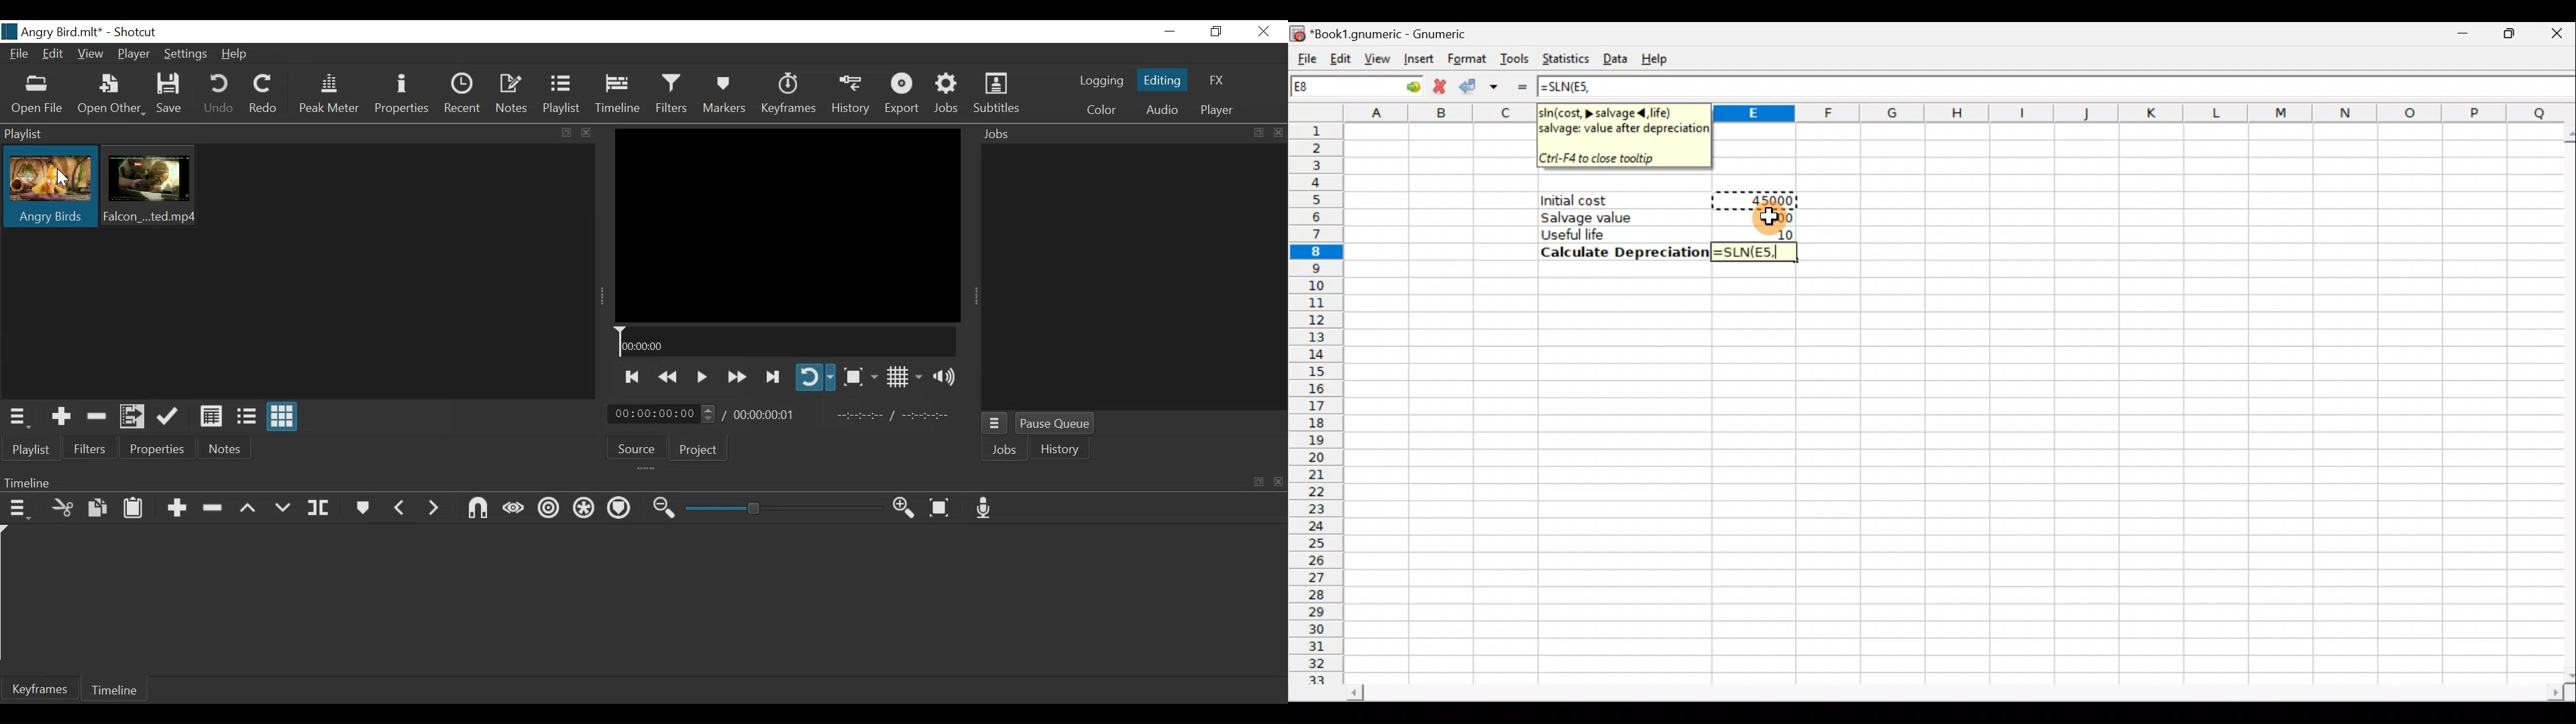 This screenshot has height=728, width=2576. What do you see at coordinates (771, 375) in the screenshot?
I see `Skip to the next point` at bounding box center [771, 375].